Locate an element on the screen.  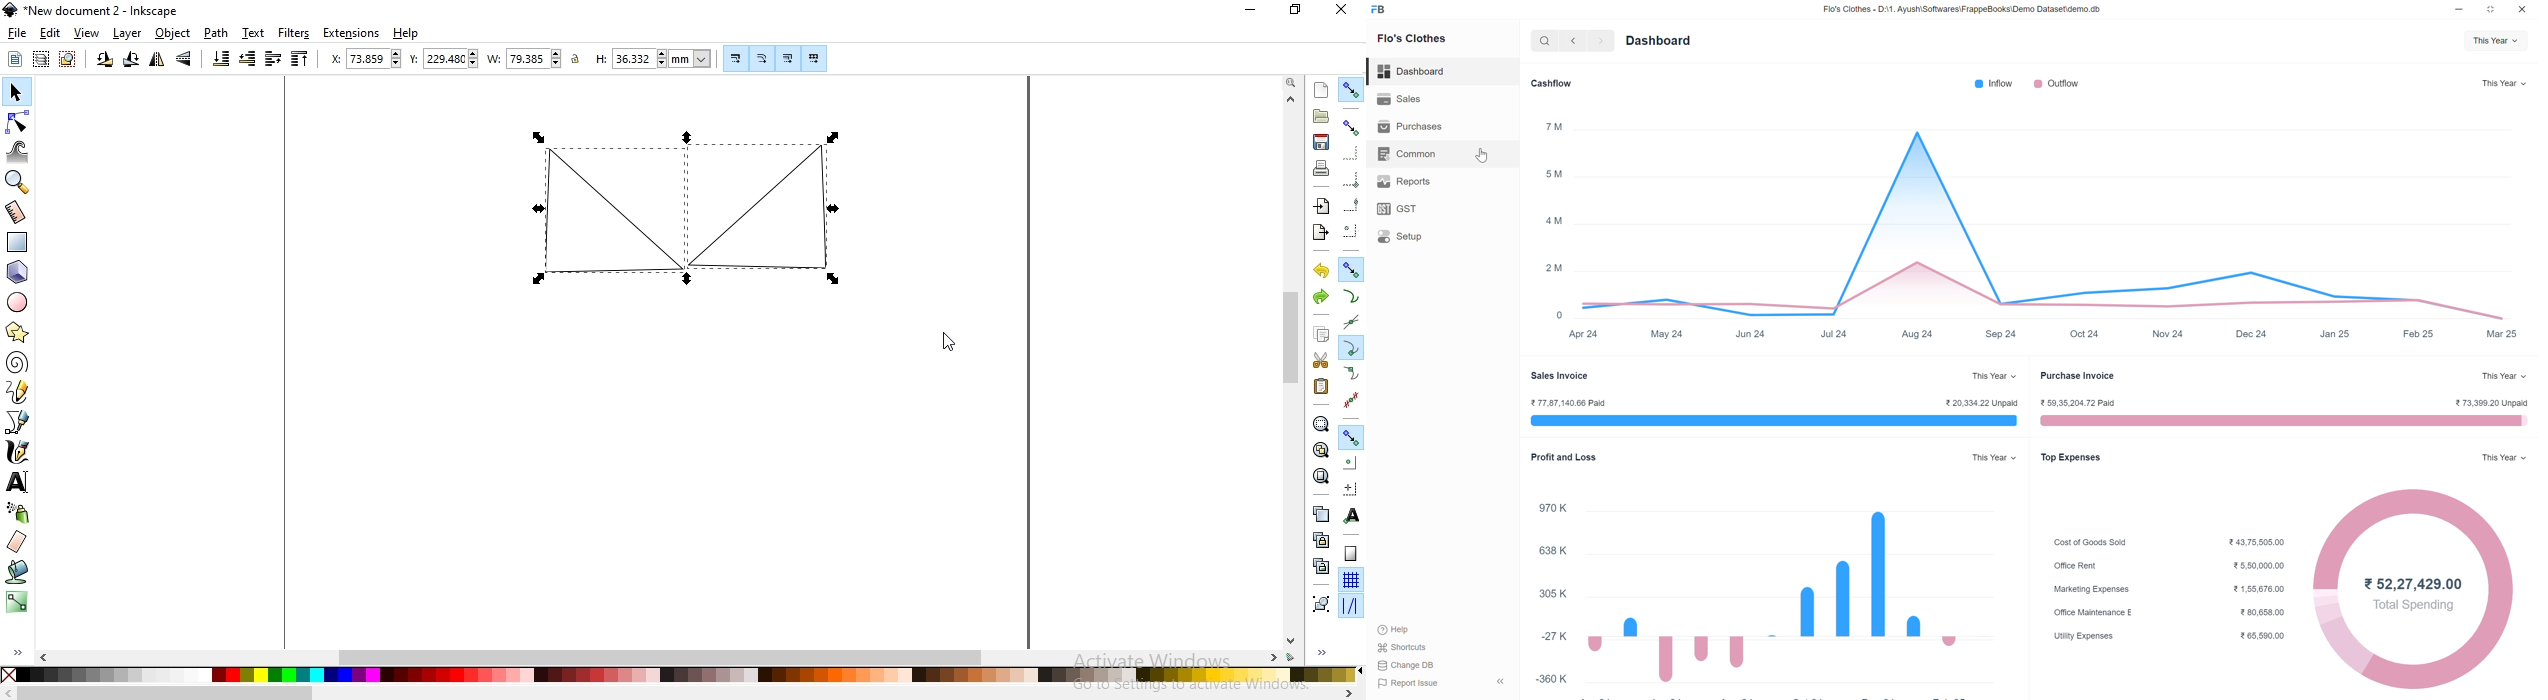
purchase invoice graph is located at coordinates (2282, 415).